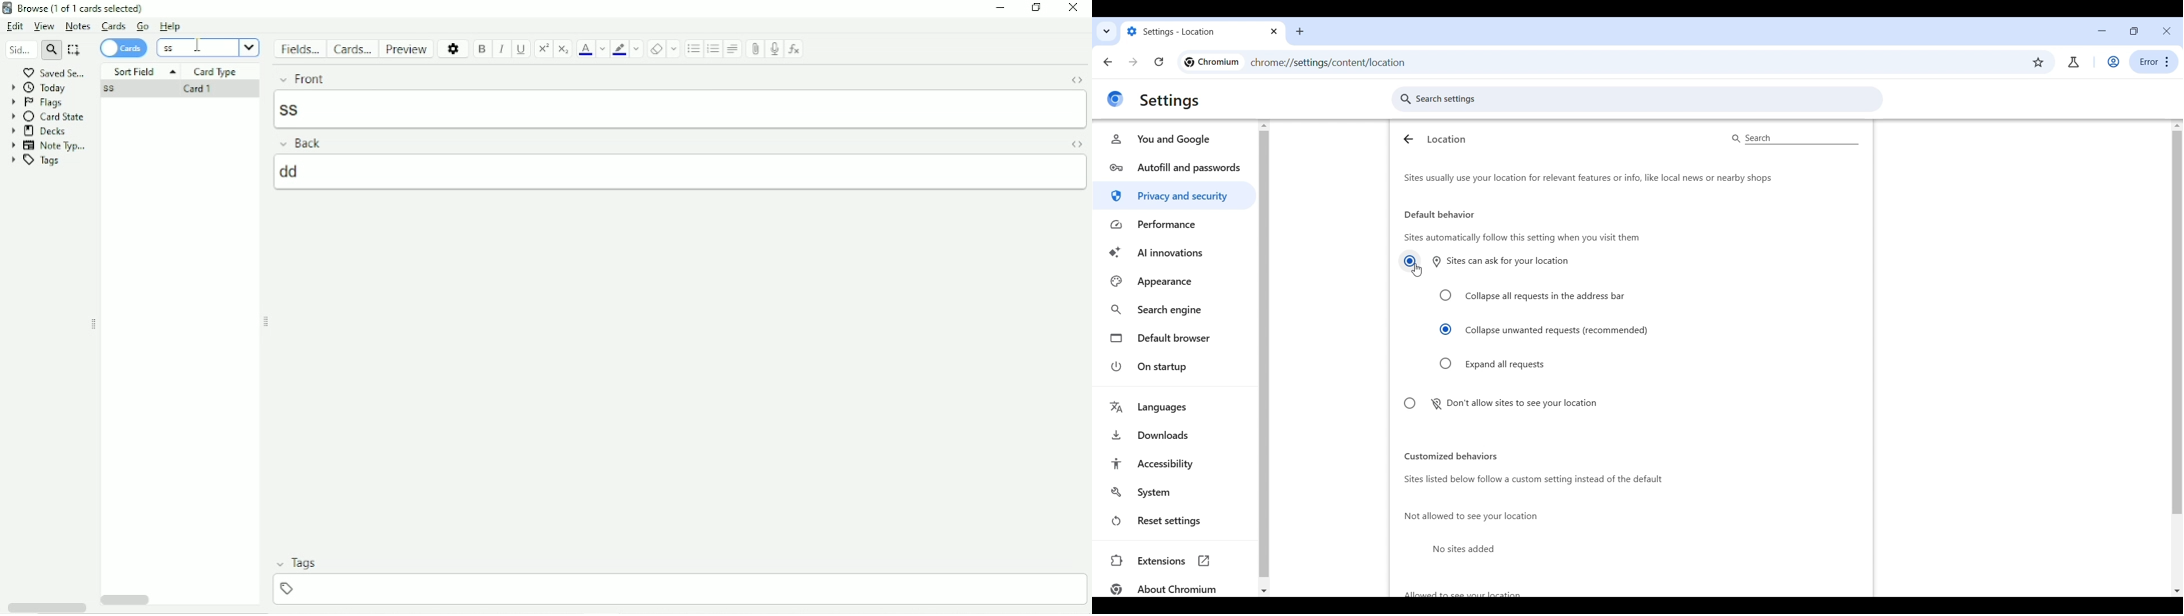 This screenshot has width=2184, height=616. Describe the element at coordinates (50, 145) in the screenshot. I see `Note Type` at that location.